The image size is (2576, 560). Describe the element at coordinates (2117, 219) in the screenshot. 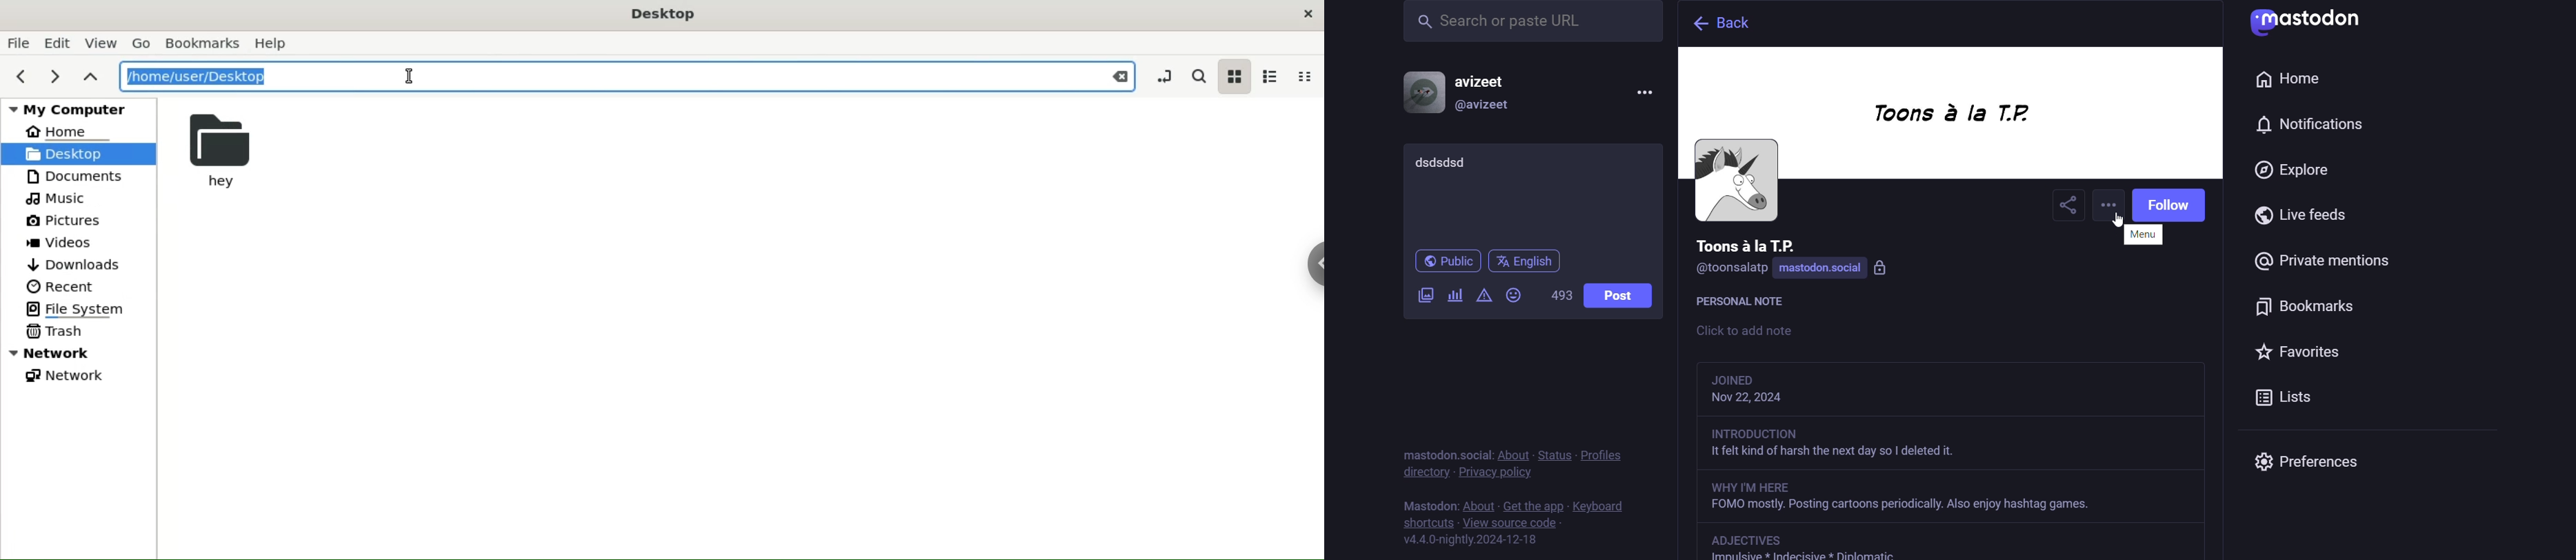

I see `Cursor` at that location.